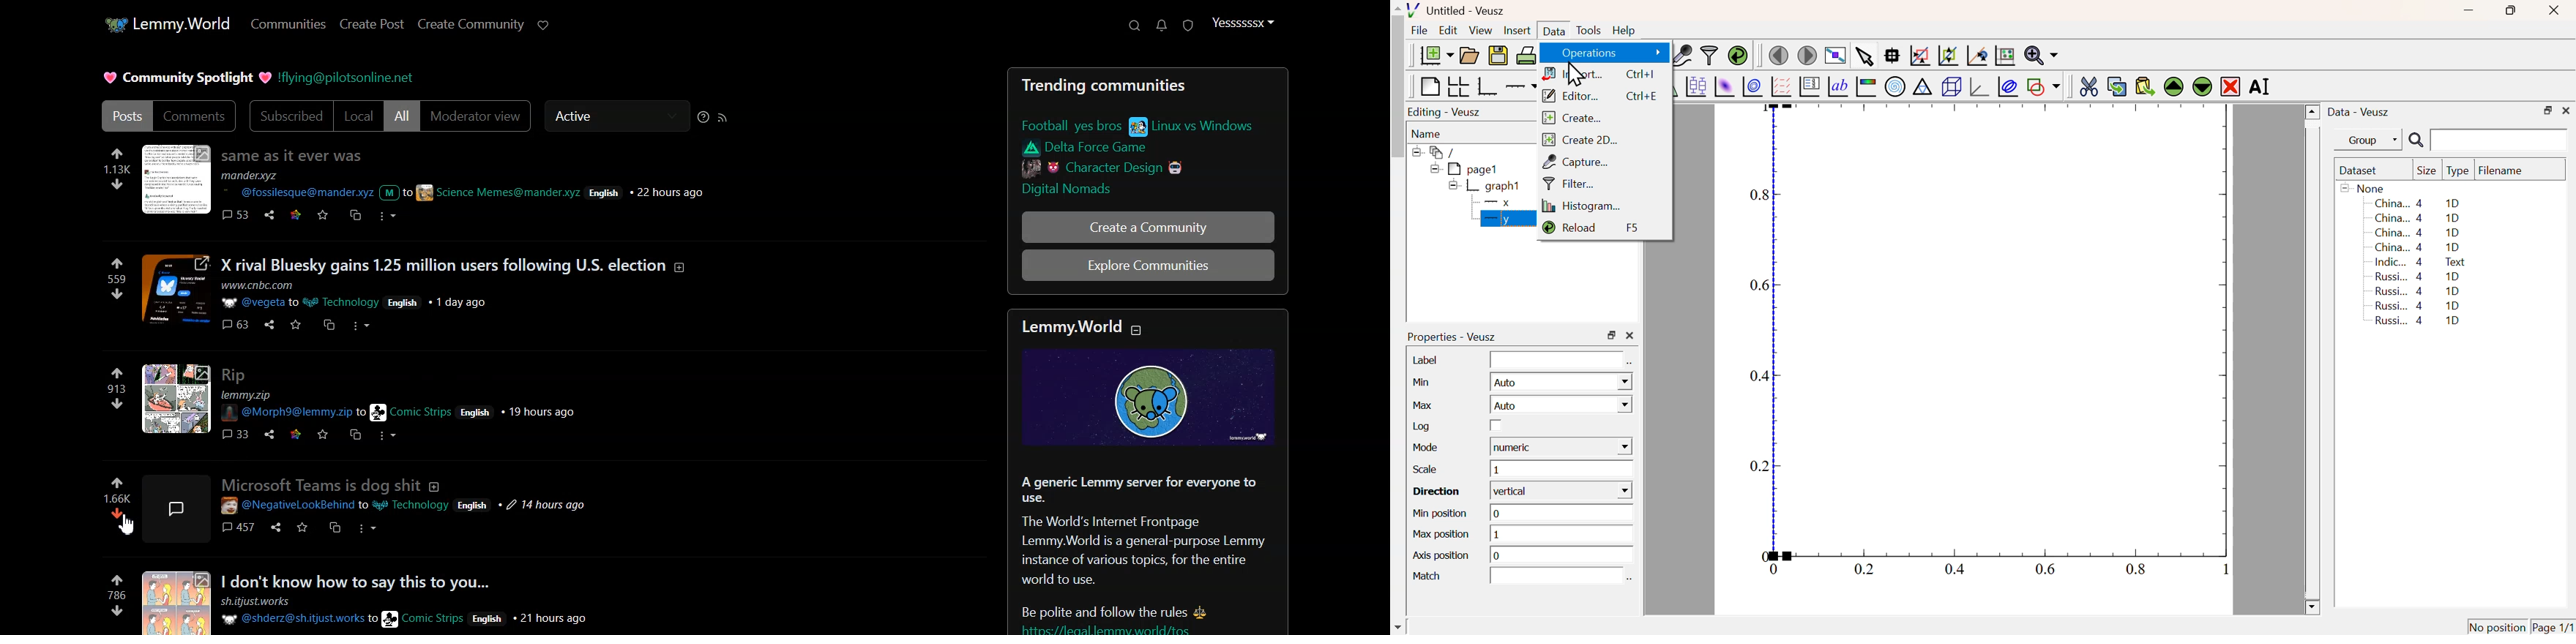  Describe the element at coordinates (2419, 233) in the screenshot. I see `China... 4 1D` at that location.